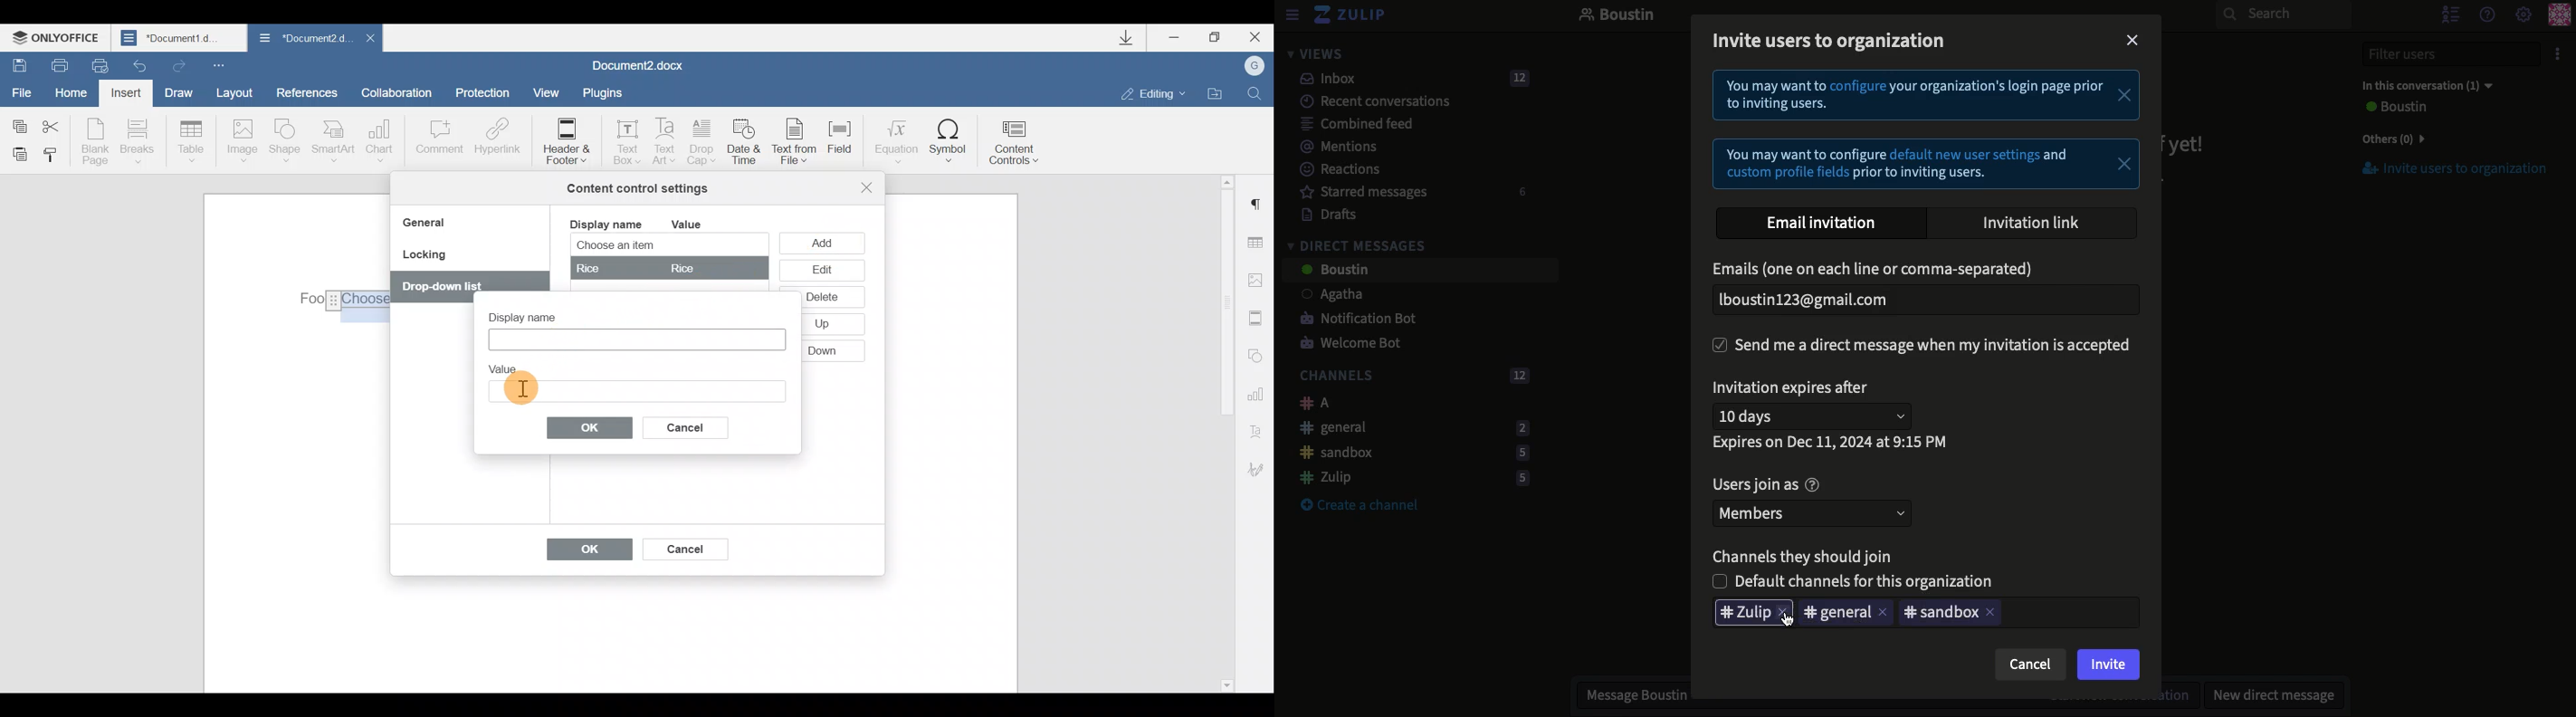  What do you see at coordinates (287, 143) in the screenshot?
I see `Shape` at bounding box center [287, 143].